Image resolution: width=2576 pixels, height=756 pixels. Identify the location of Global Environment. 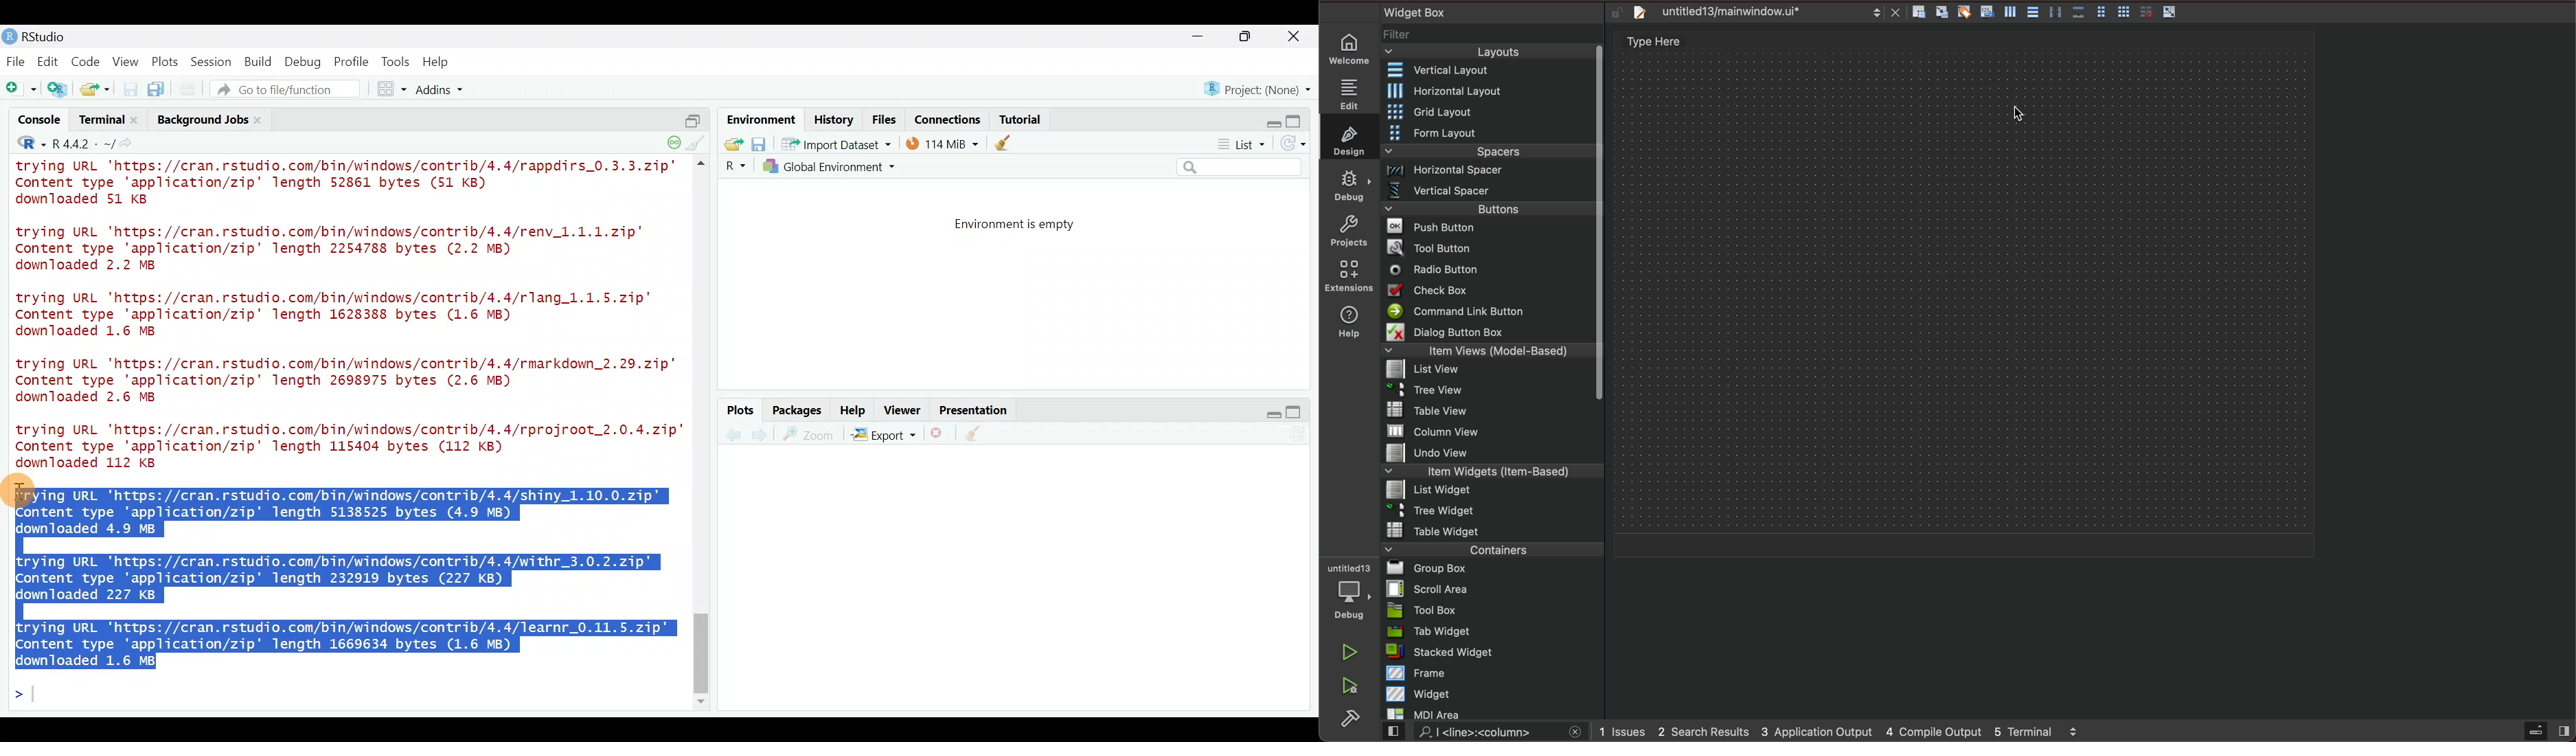
(840, 166).